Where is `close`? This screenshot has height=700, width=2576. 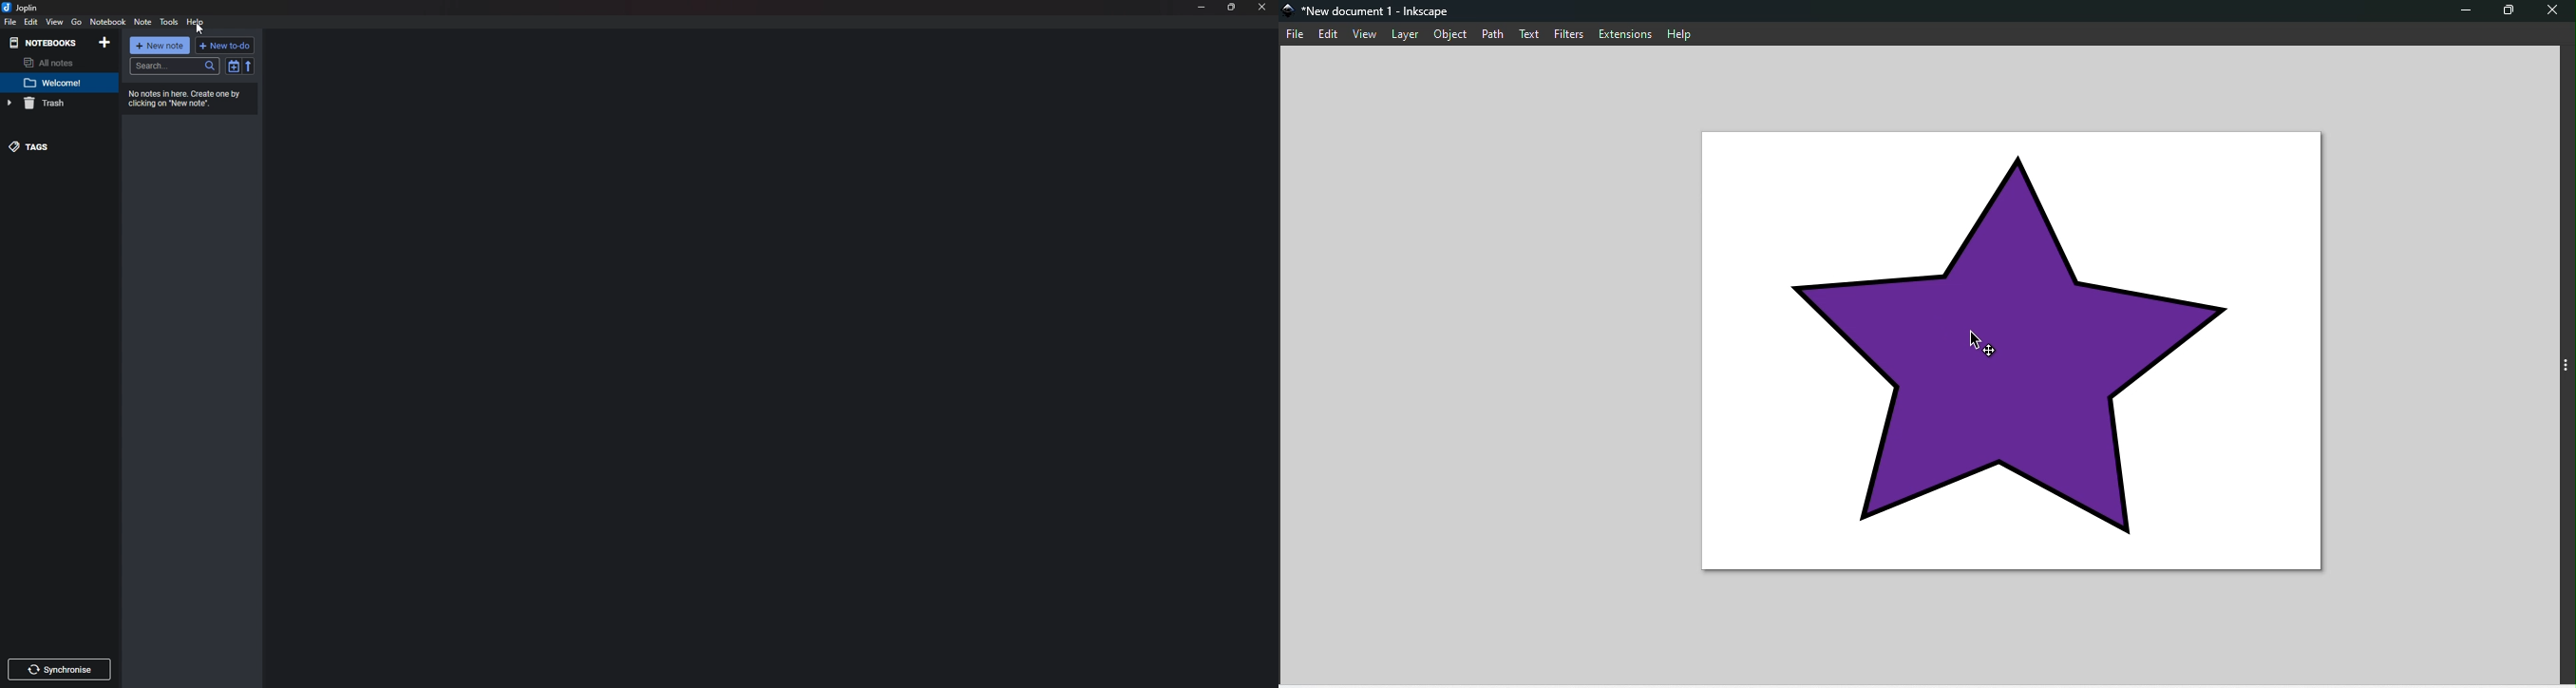
close is located at coordinates (1264, 7).